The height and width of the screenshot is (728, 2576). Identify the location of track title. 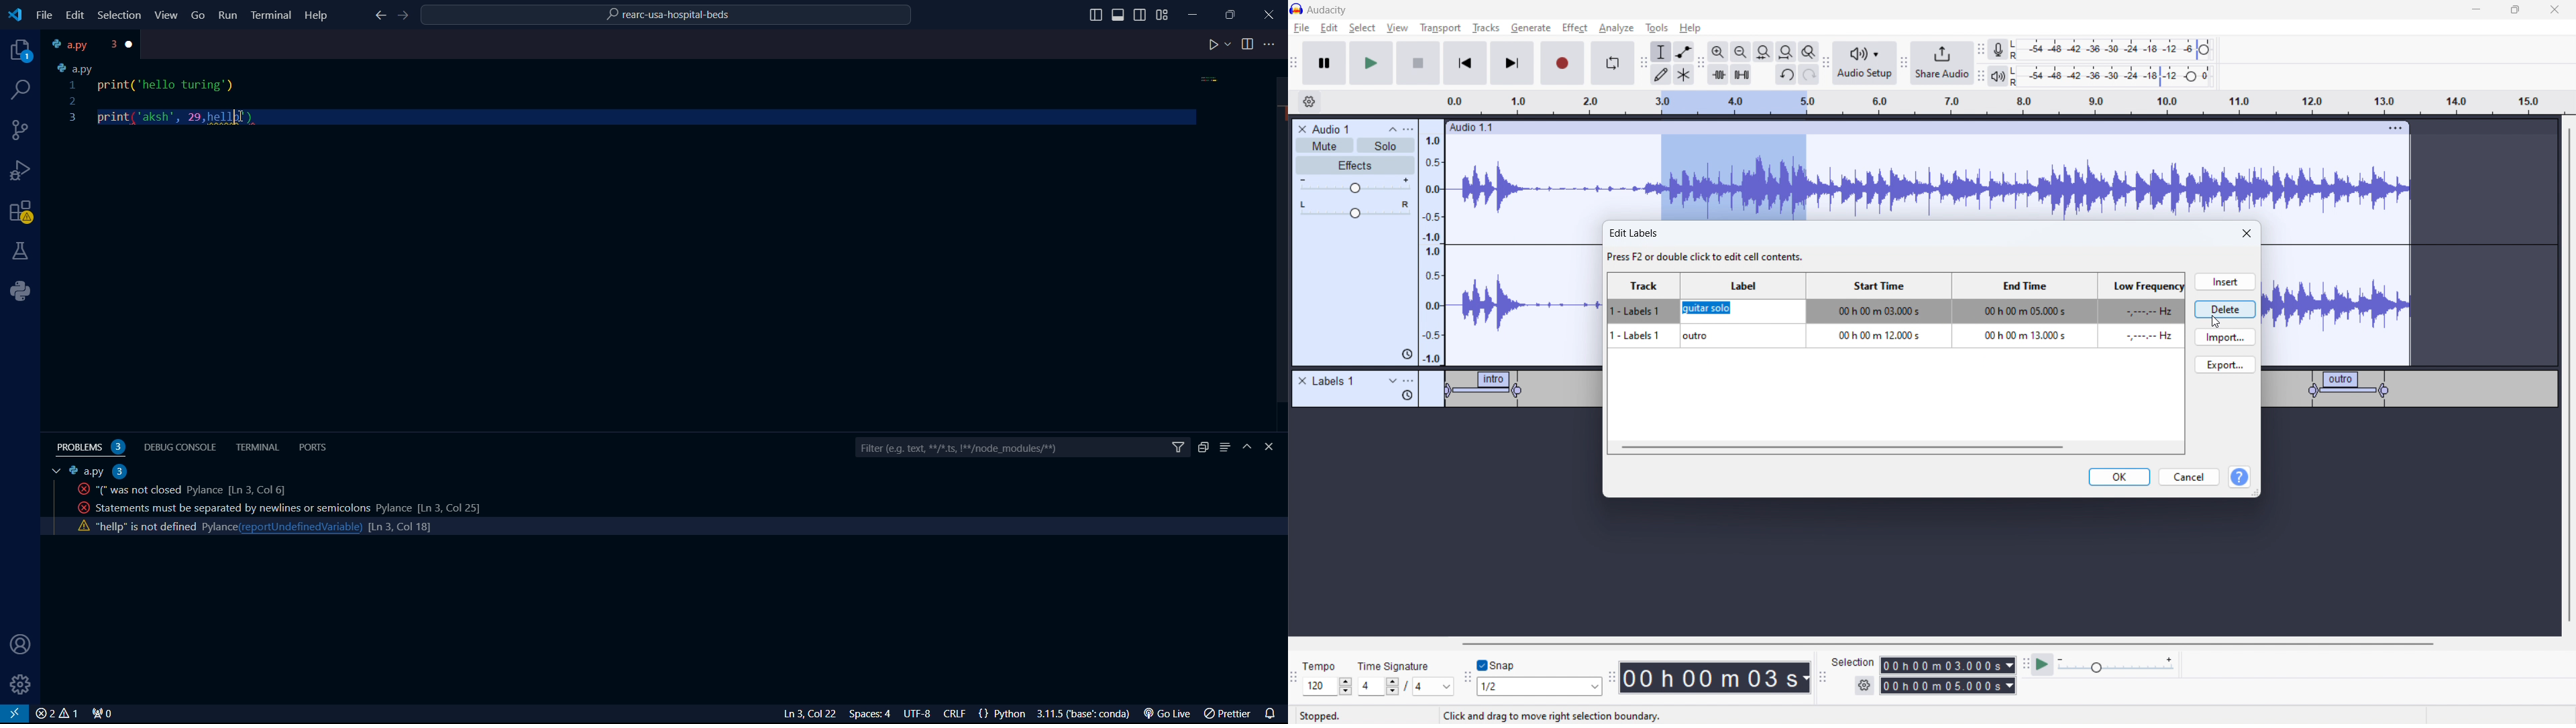
(1332, 129).